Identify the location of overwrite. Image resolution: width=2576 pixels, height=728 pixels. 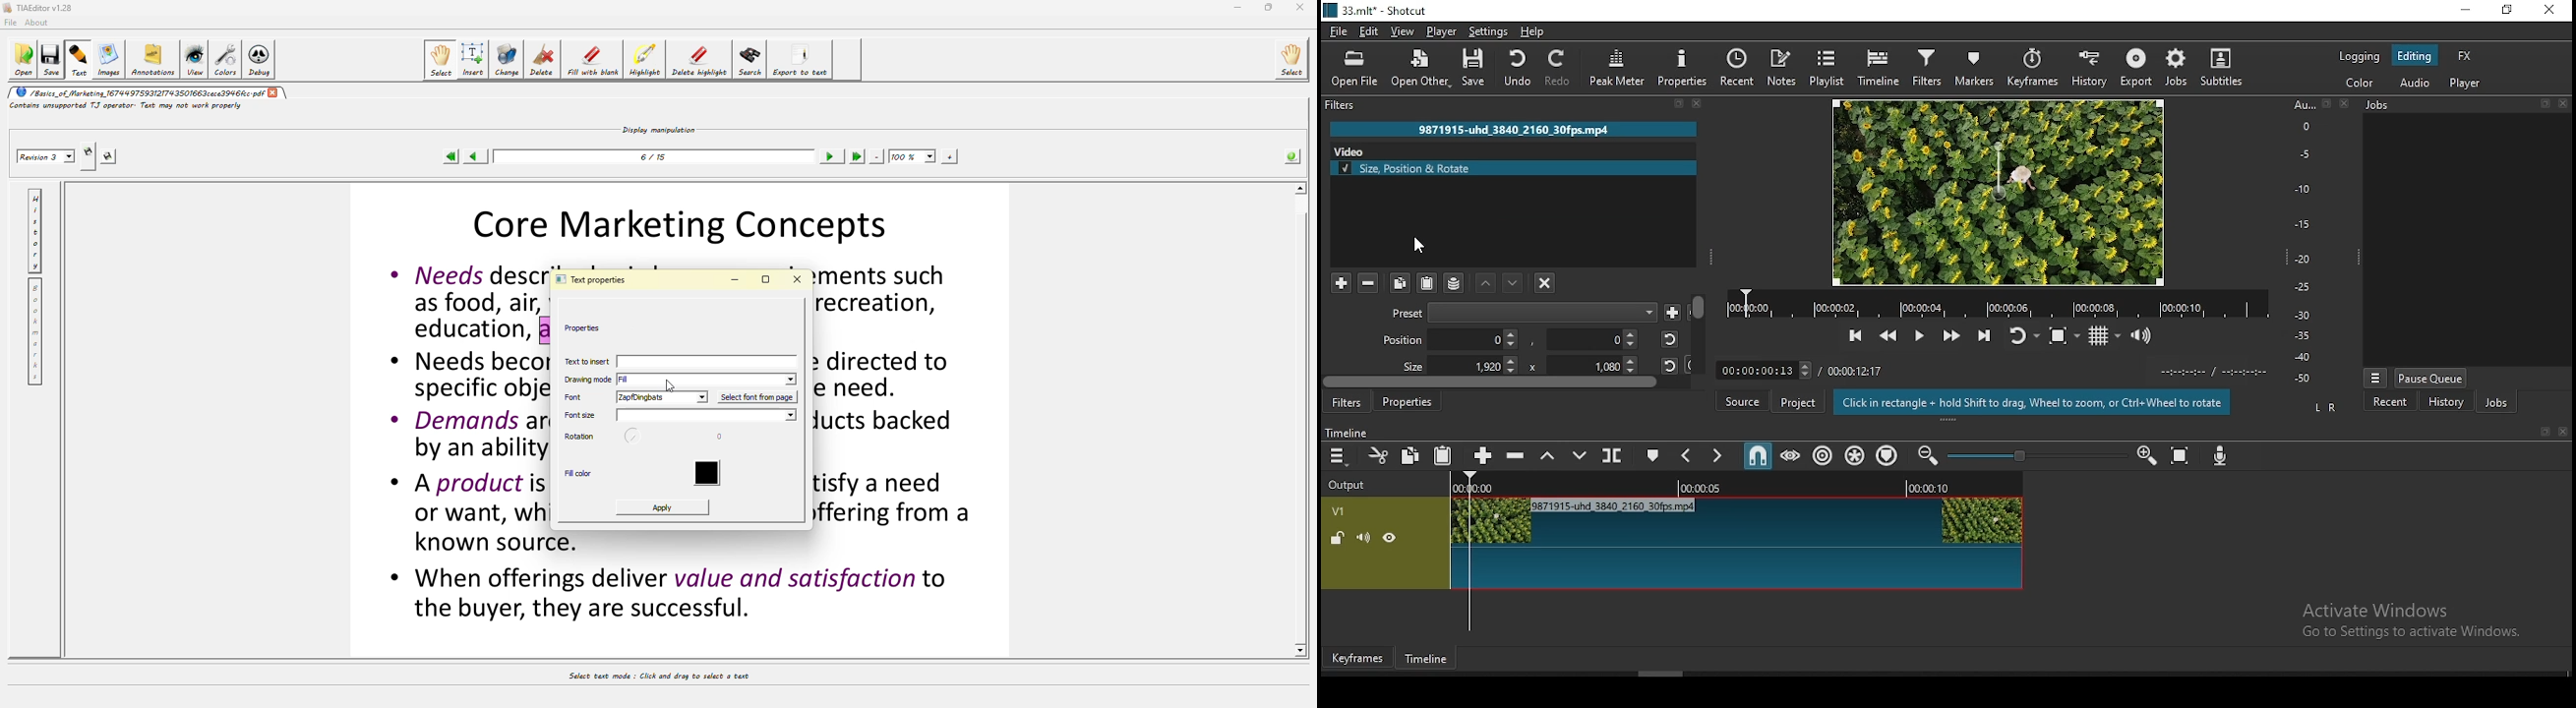
(1580, 456).